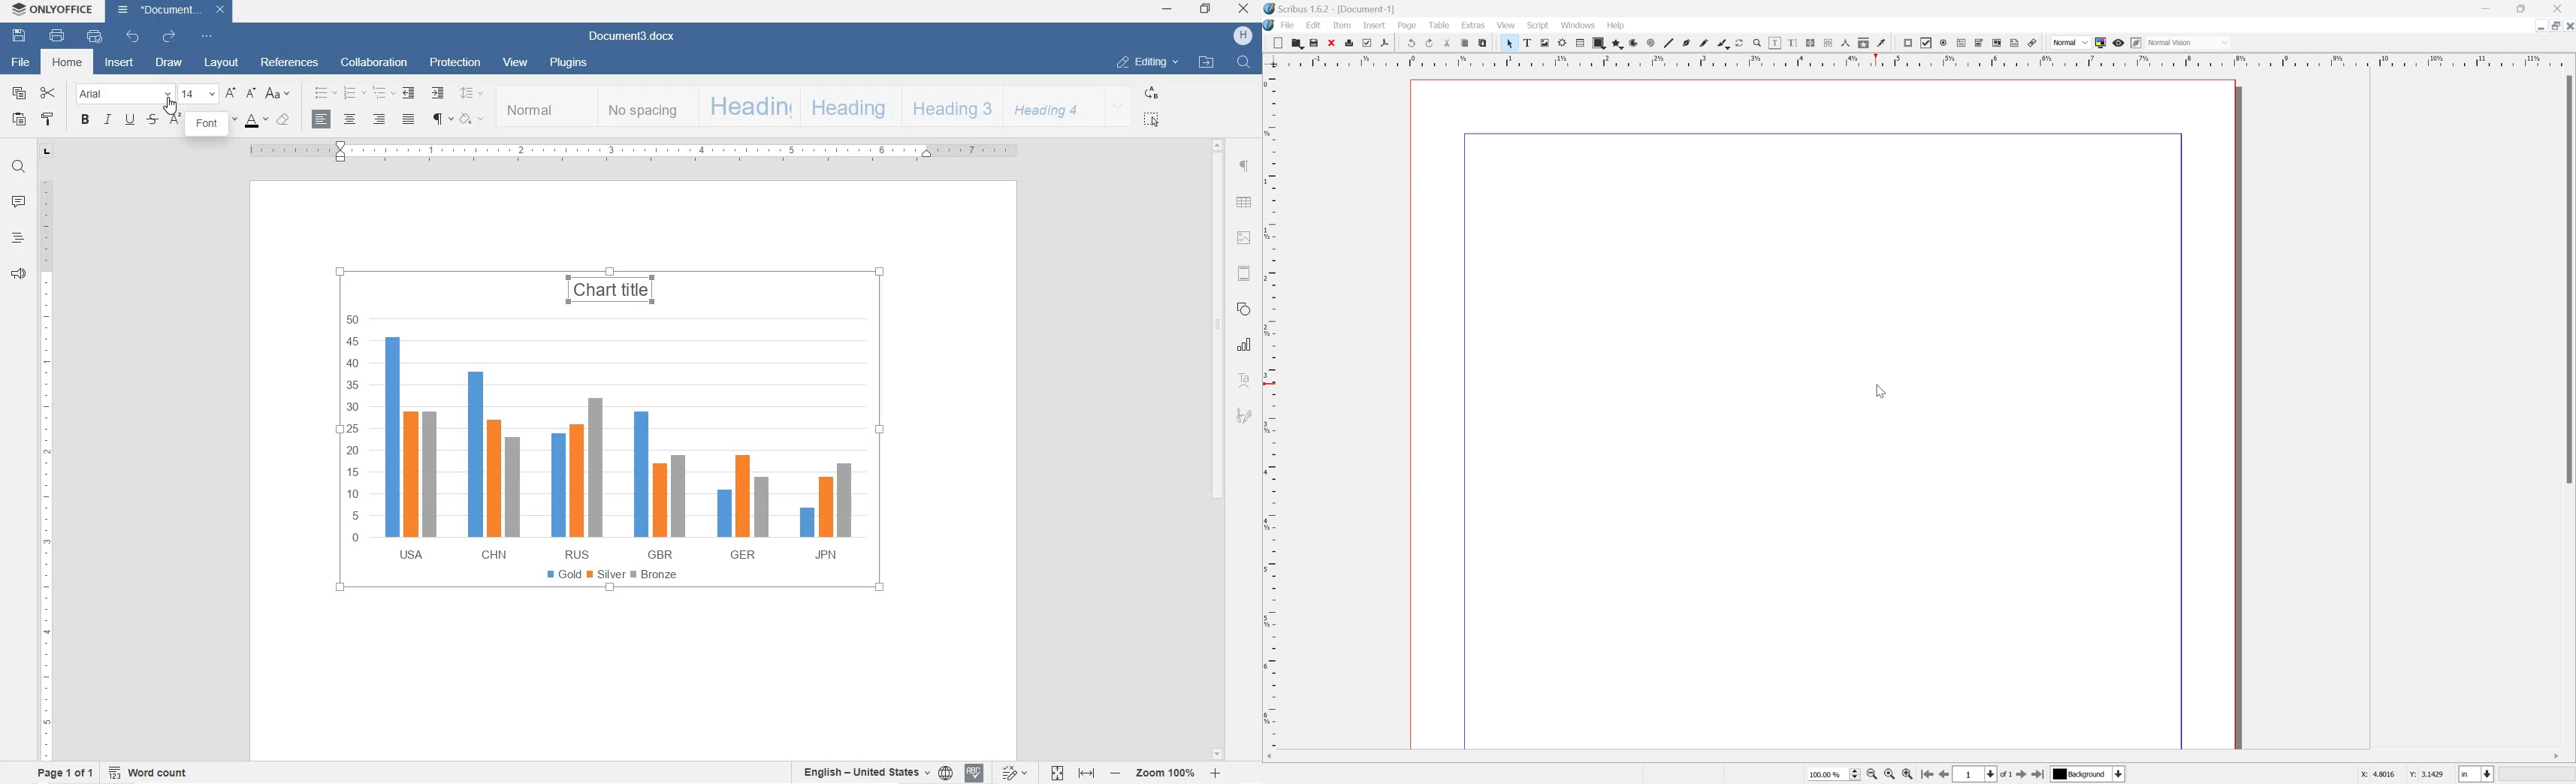 The image size is (2576, 784). Describe the element at coordinates (1049, 106) in the screenshot. I see `HEADING 4` at that location.